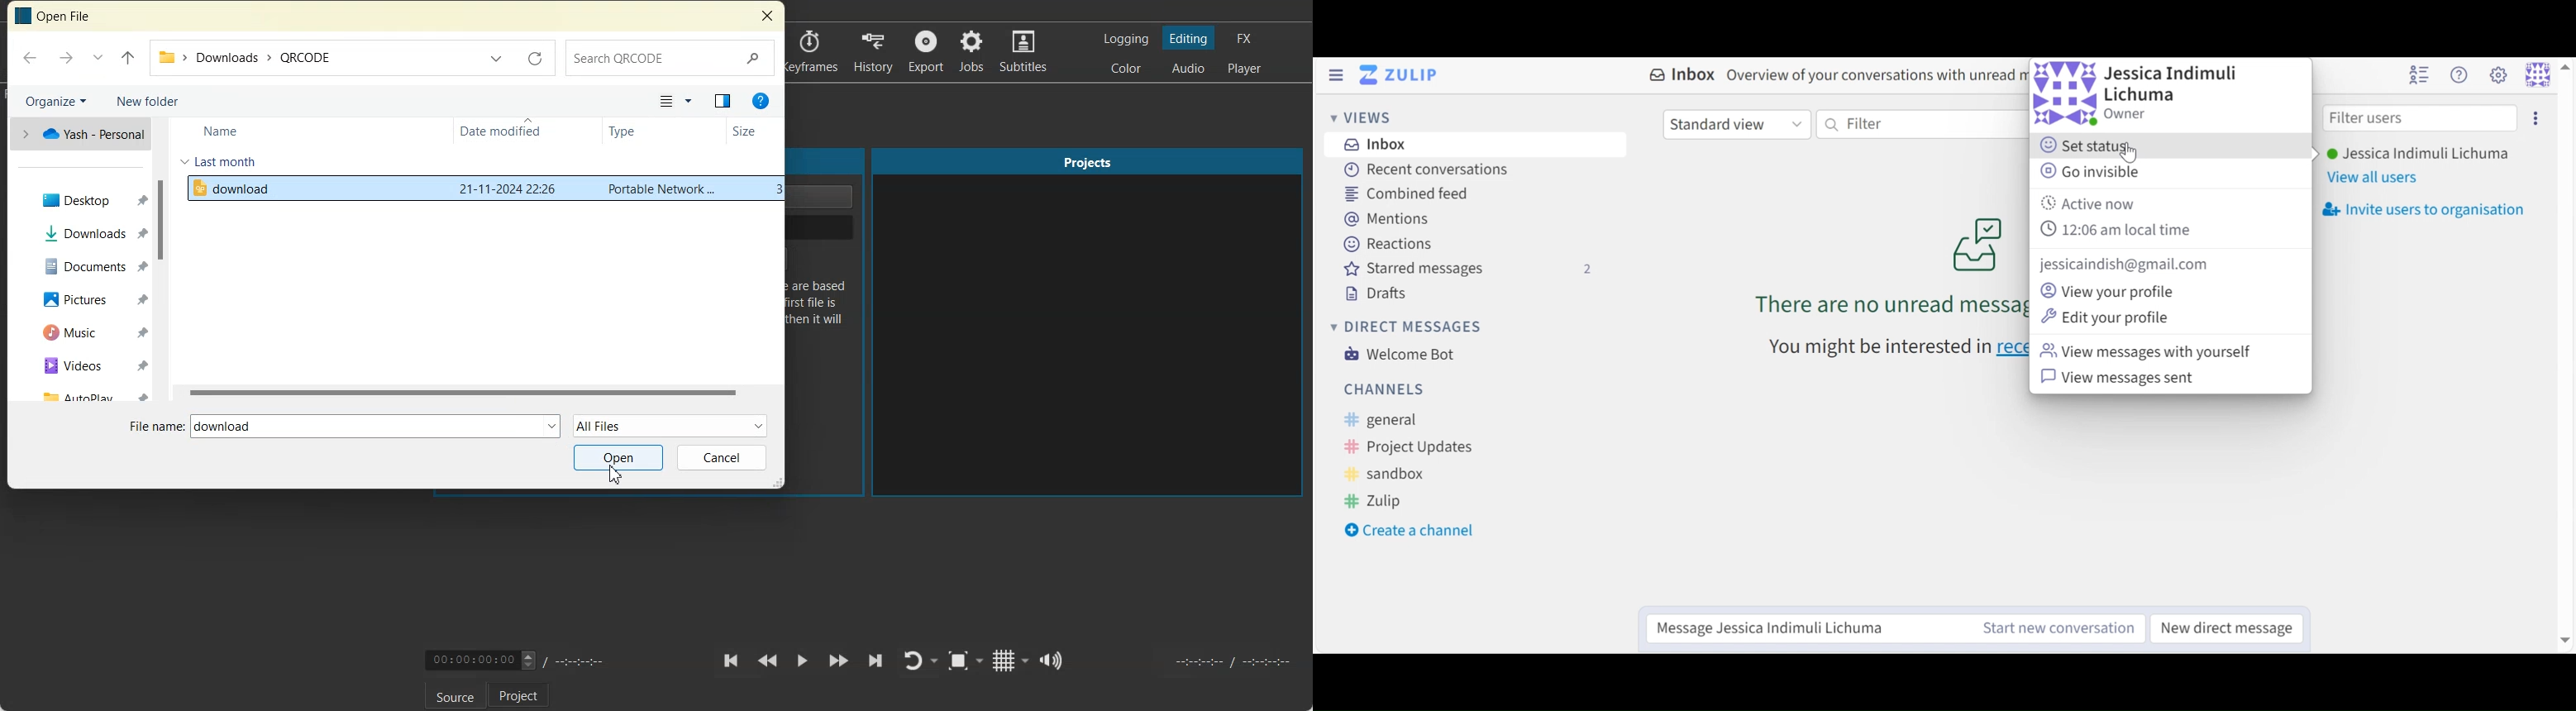 This screenshot has height=728, width=2576. I want to click on Email address, so click(2128, 265).